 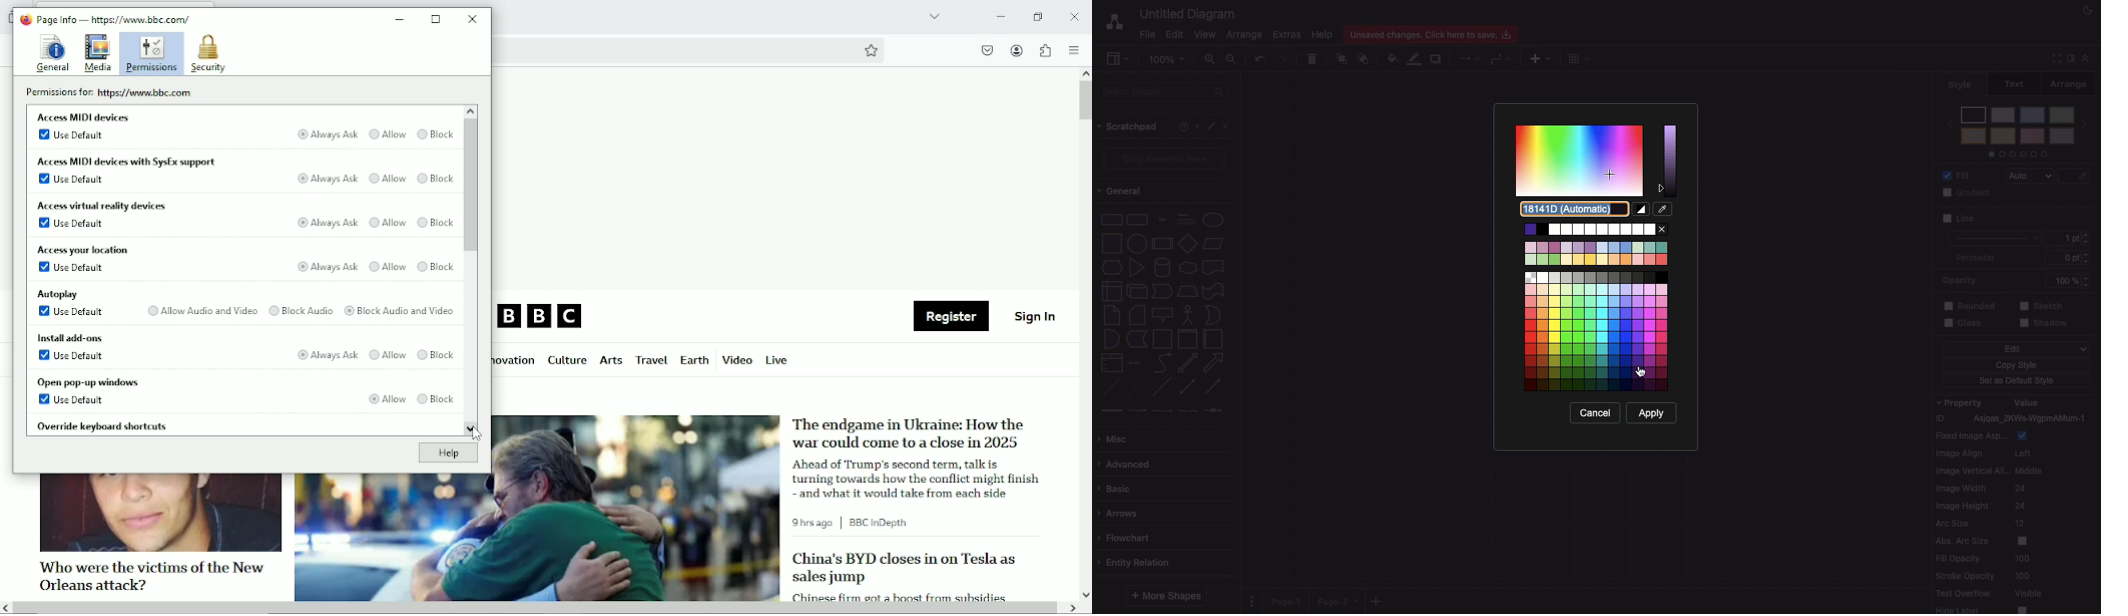 I want to click on Flowchart, so click(x=1126, y=537).